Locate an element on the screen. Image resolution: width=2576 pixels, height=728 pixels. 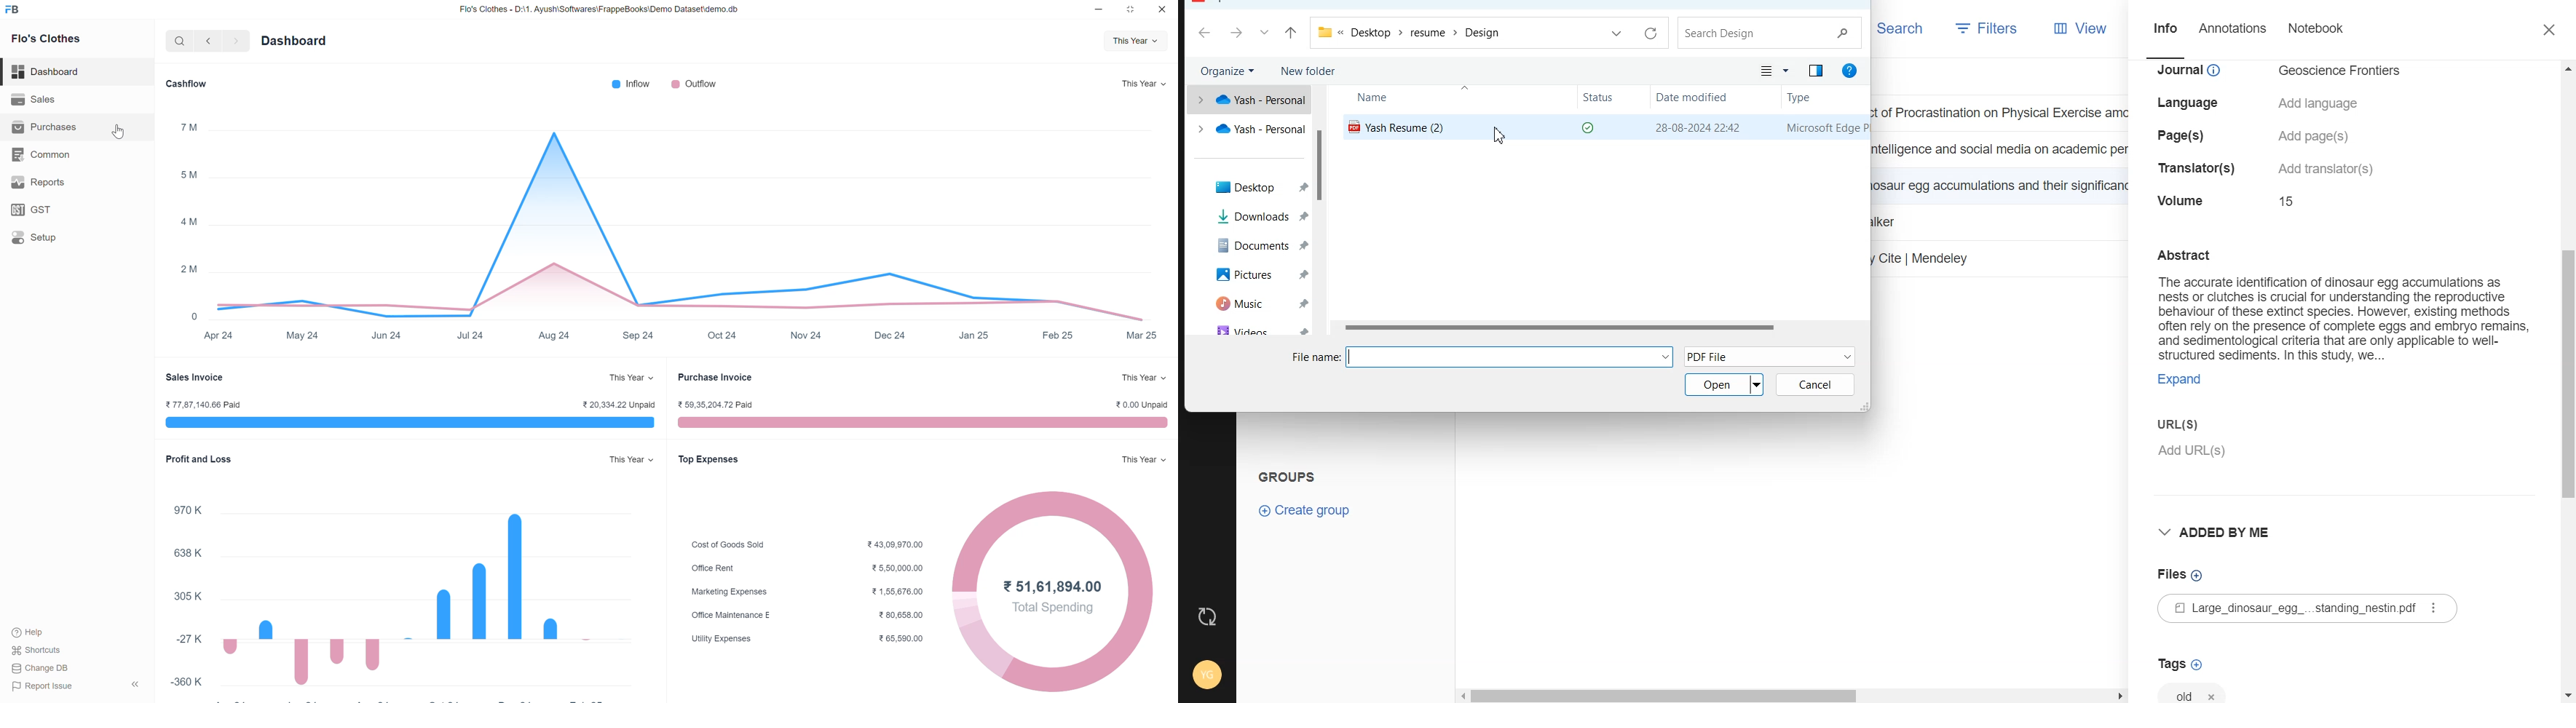
Cashflow  is located at coordinates (186, 84).